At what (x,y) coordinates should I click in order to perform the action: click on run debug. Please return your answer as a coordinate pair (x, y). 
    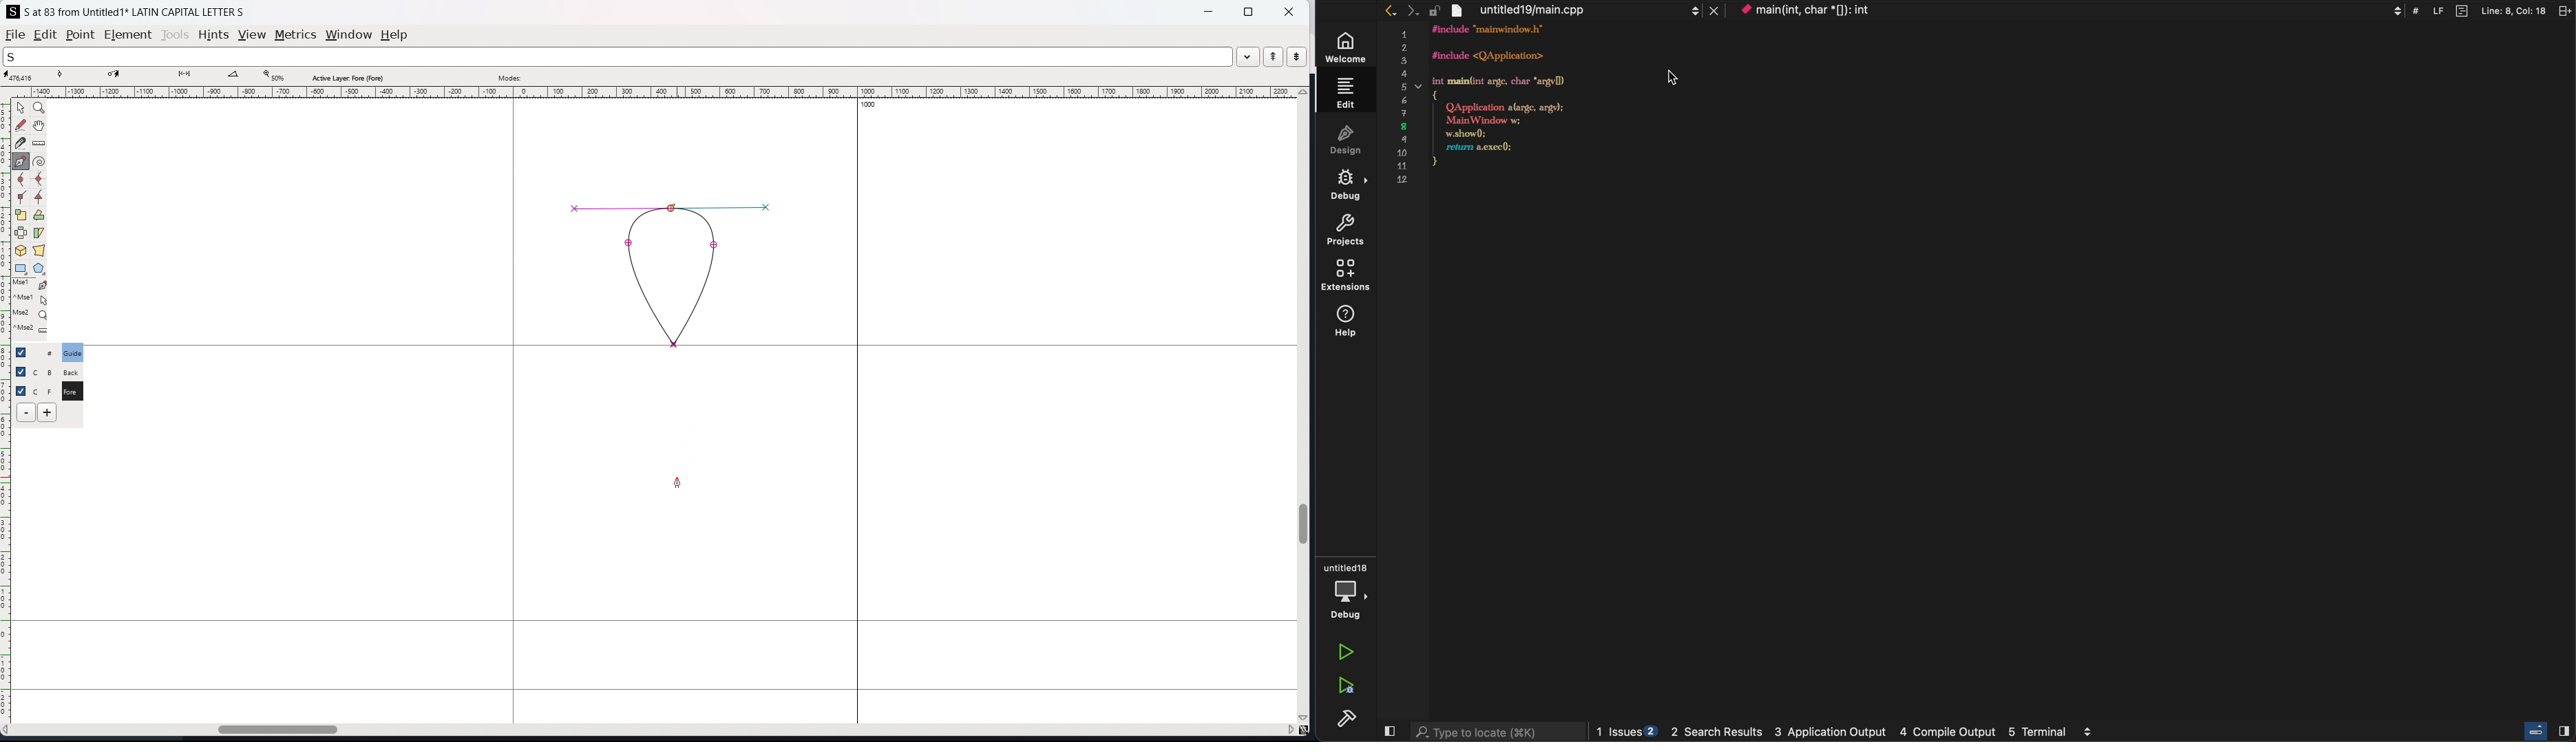
    Looking at the image, I should click on (1346, 683).